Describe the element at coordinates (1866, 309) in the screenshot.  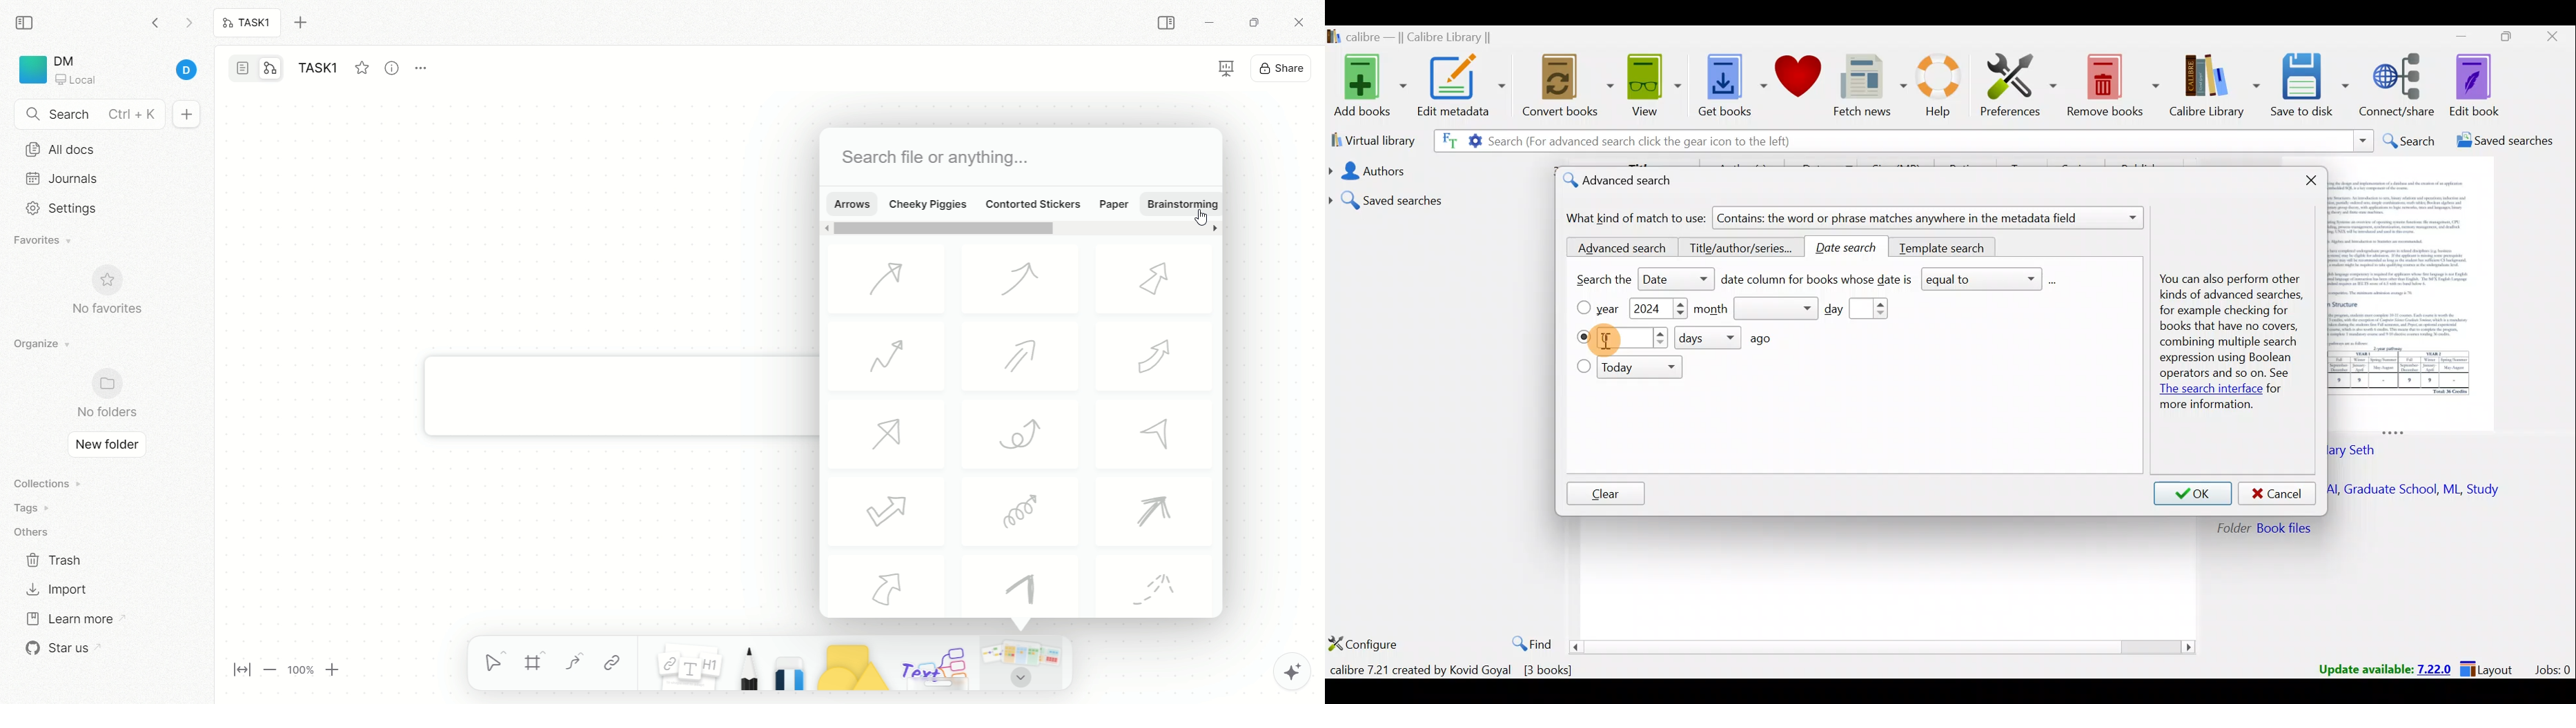
I see `Day` at that location.